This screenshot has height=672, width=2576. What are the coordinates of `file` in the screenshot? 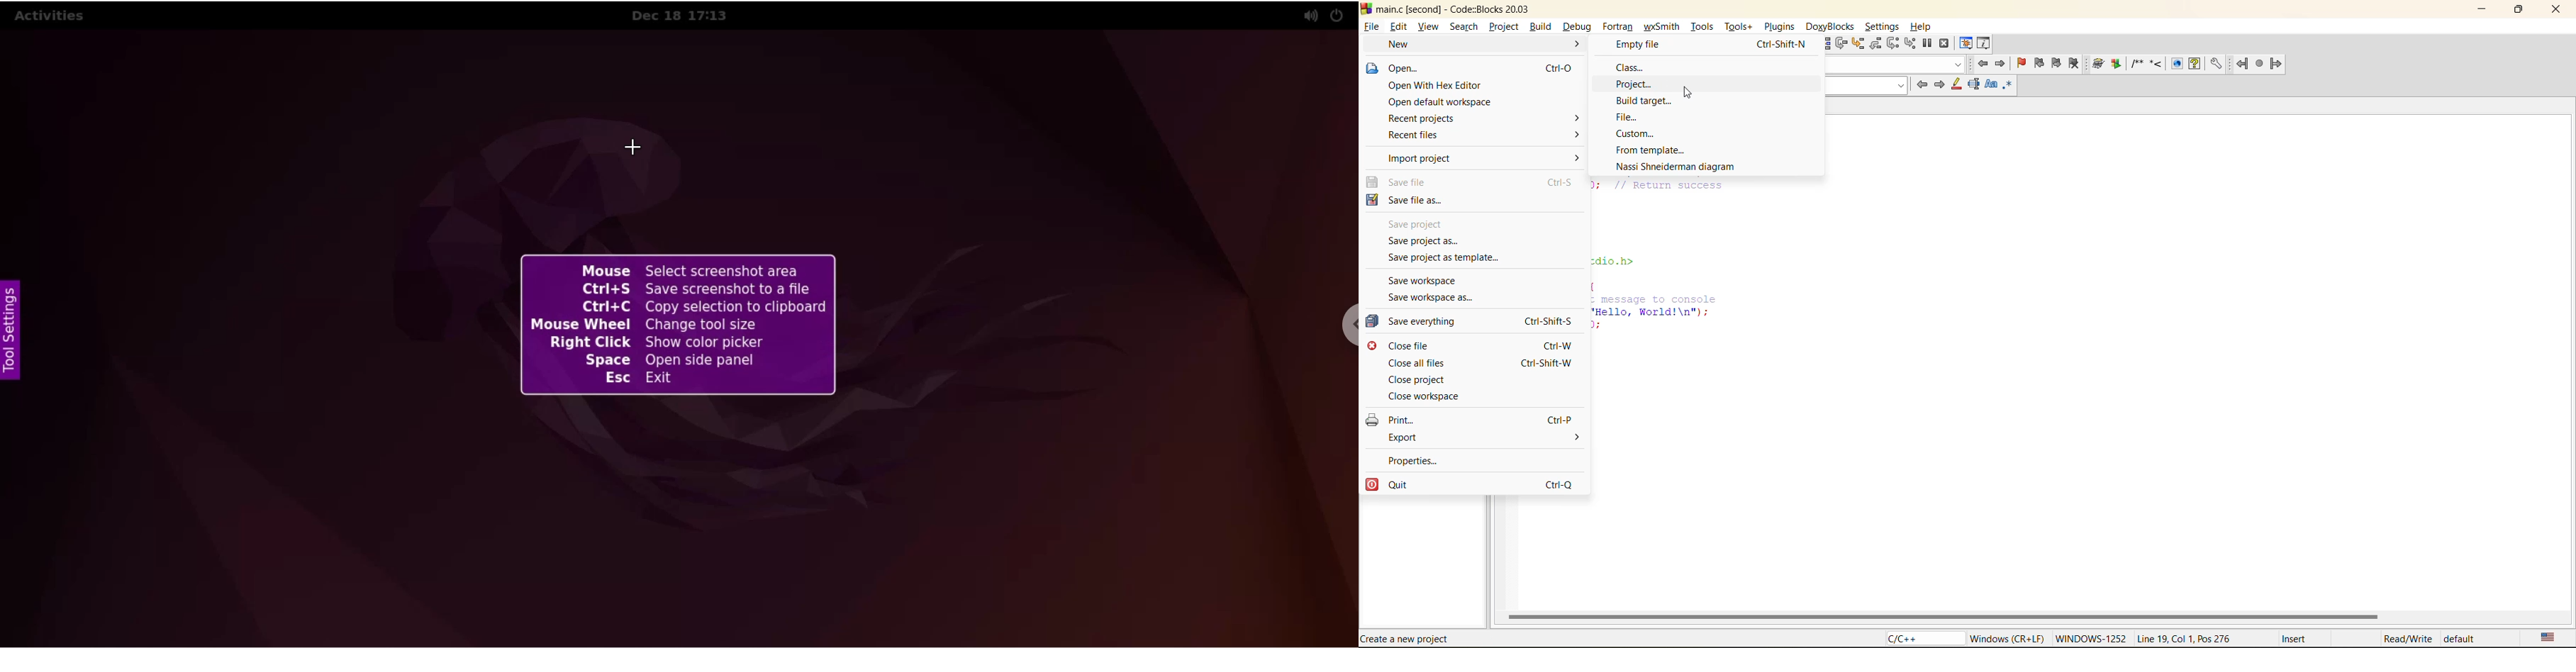 It's located at (1637, 116).